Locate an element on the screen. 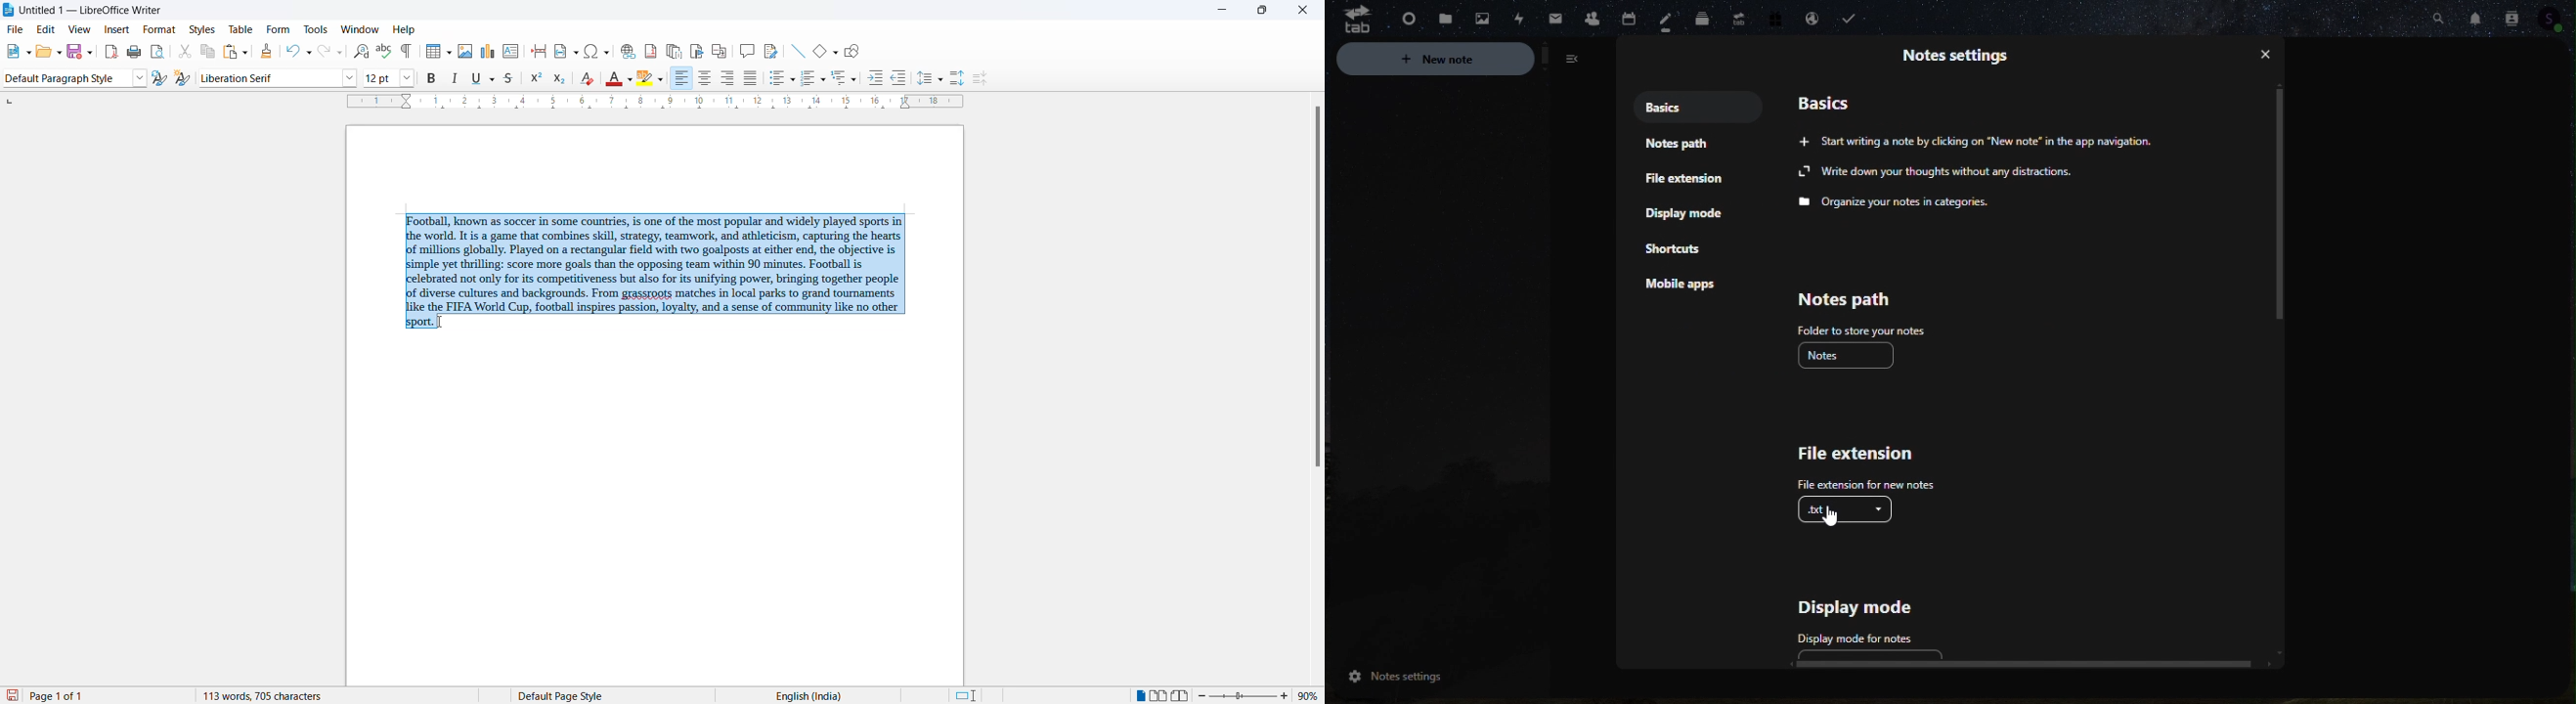 The height and width of the screenshot is (728, 2576). File is located at coordinates (1438, 20).